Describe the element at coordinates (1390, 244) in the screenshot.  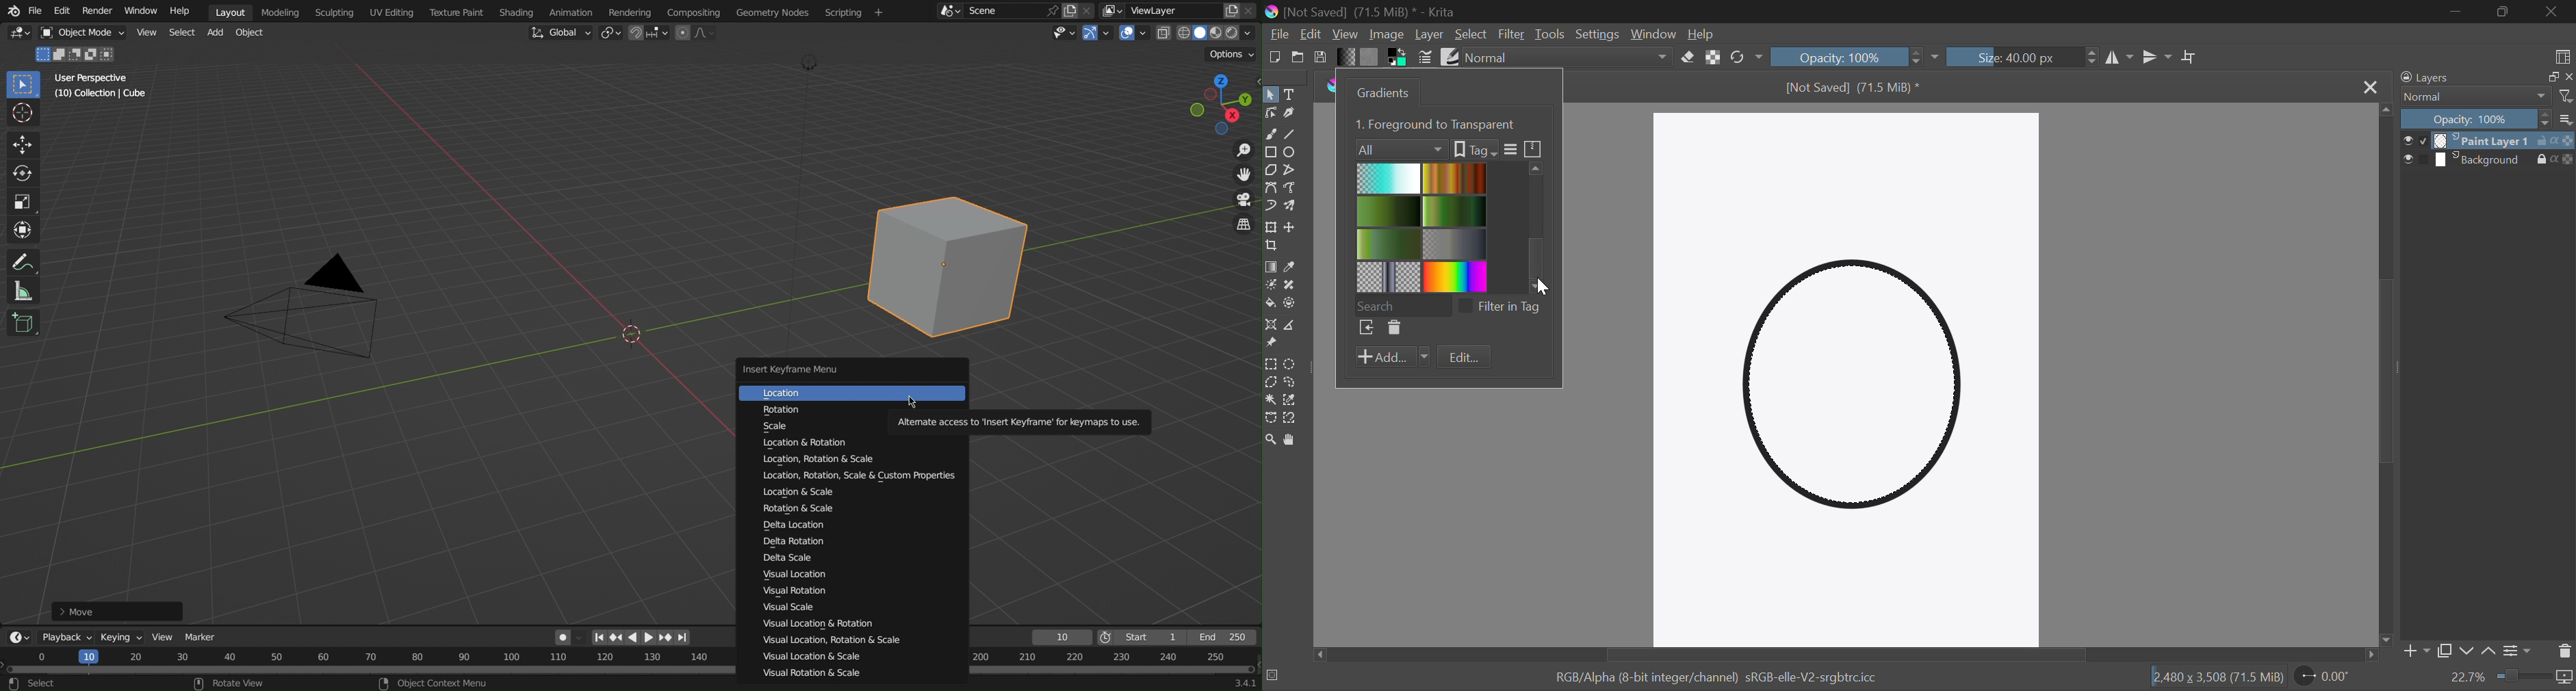
I see `3 Green Gradient` at that location.